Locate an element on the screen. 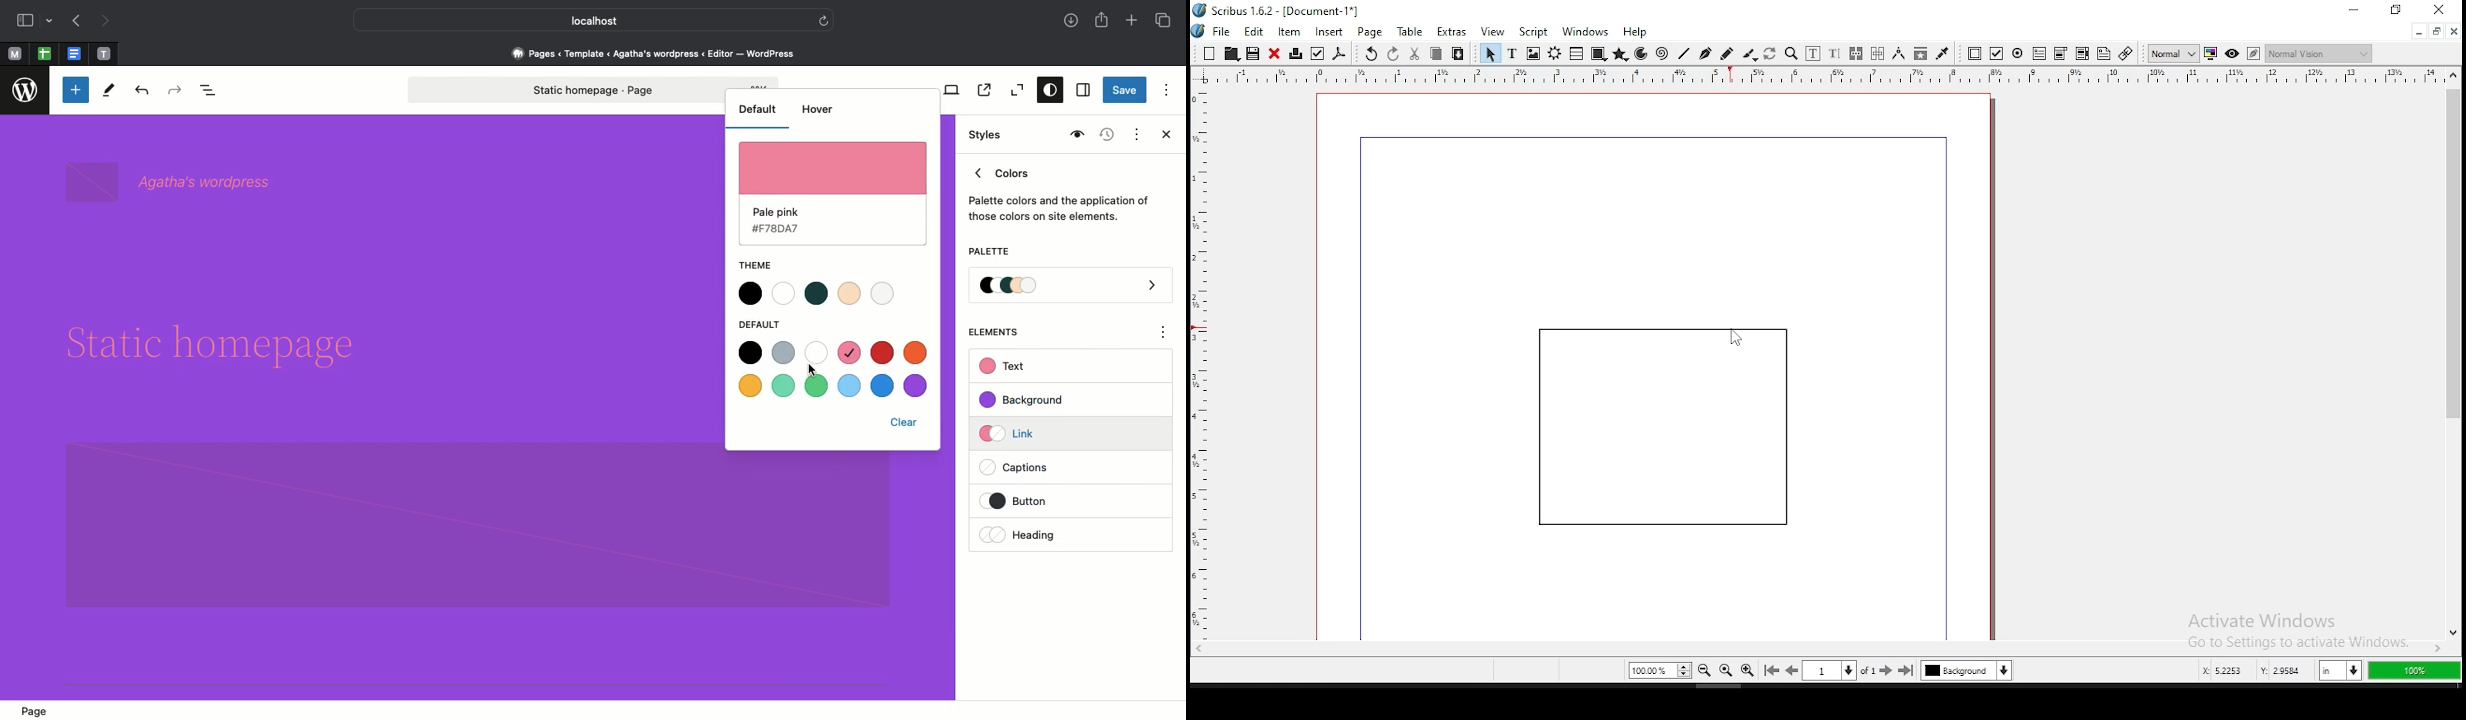  Pinned tab is located at coordinates (76, 54).